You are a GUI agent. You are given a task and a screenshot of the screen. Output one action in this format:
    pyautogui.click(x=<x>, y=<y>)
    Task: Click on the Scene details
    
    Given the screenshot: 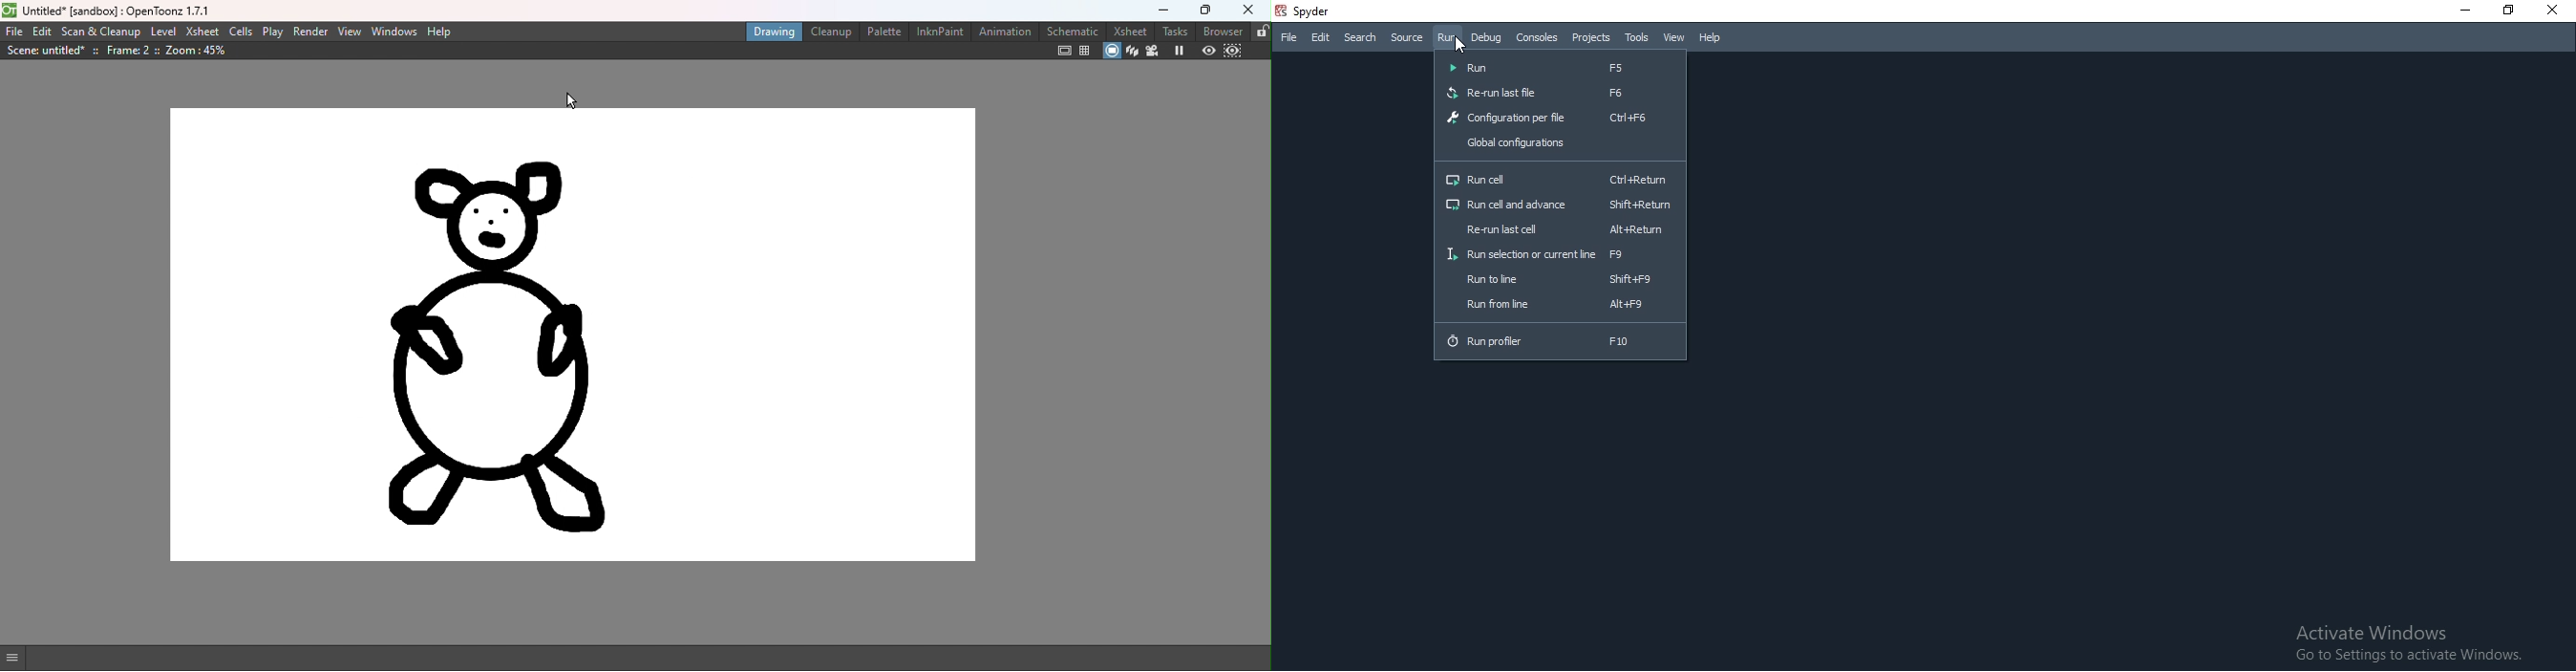 What is the action you would take?
    pyautogui.click(x=115, y=51)
    